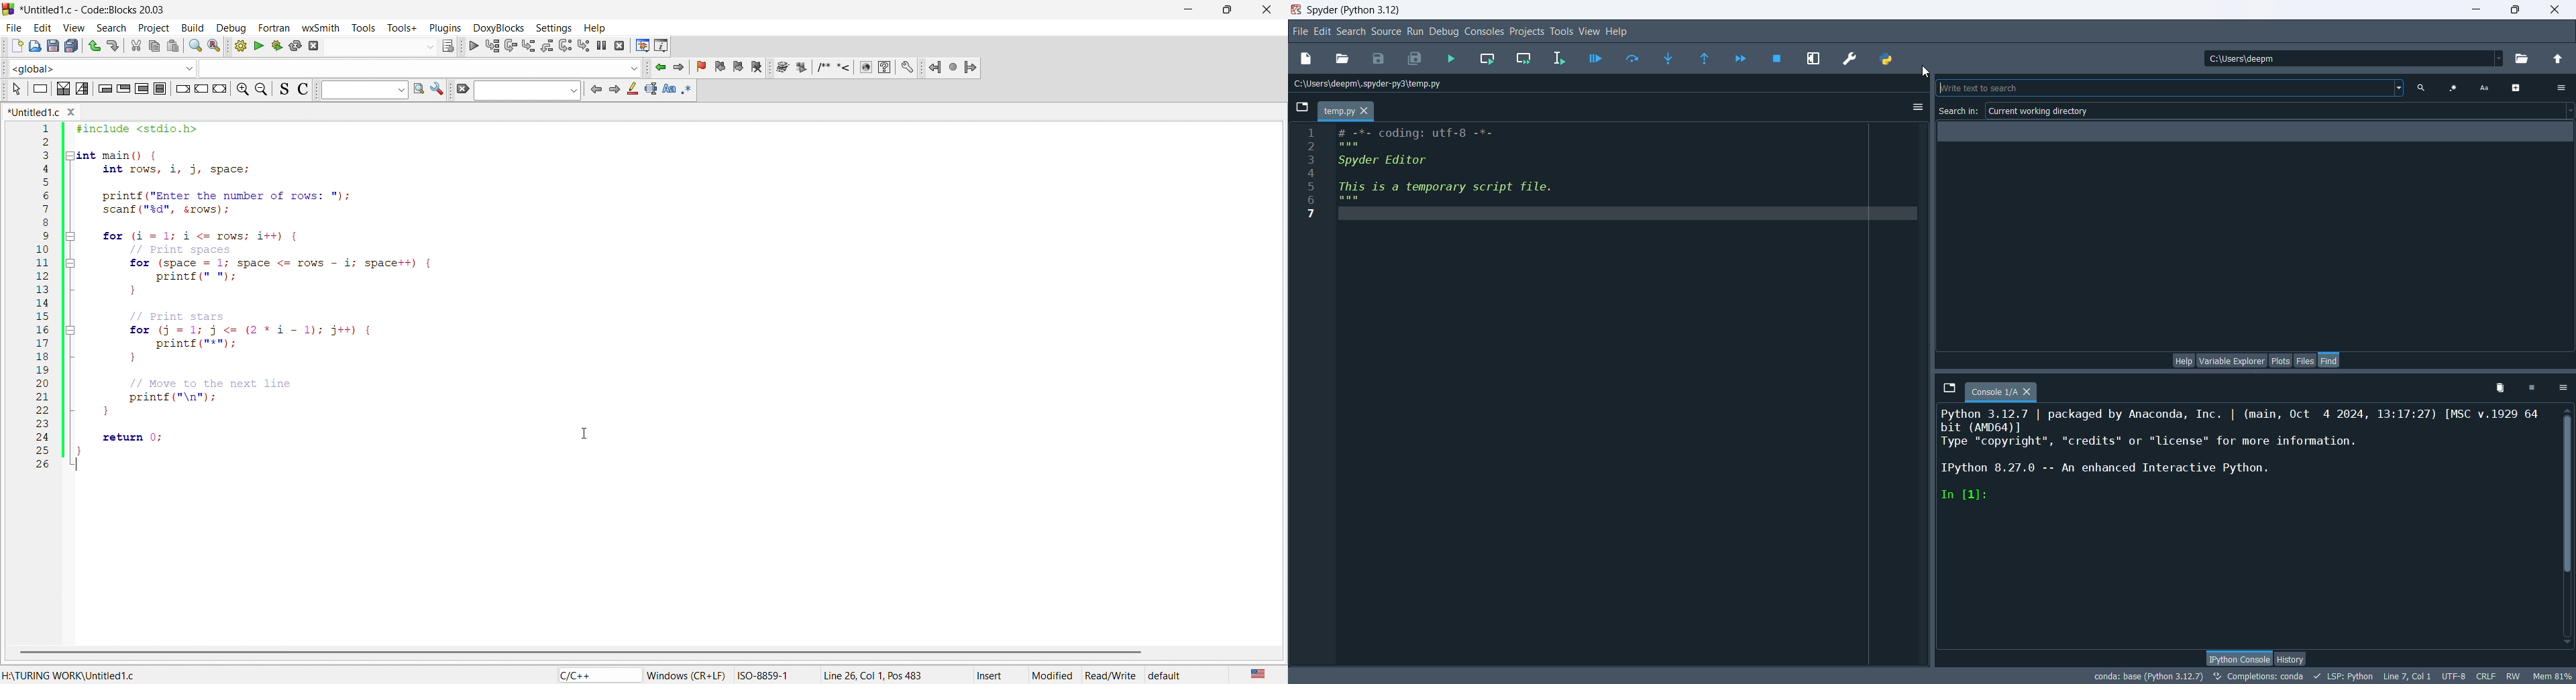  I want to click on fortran, so click(275, 26).